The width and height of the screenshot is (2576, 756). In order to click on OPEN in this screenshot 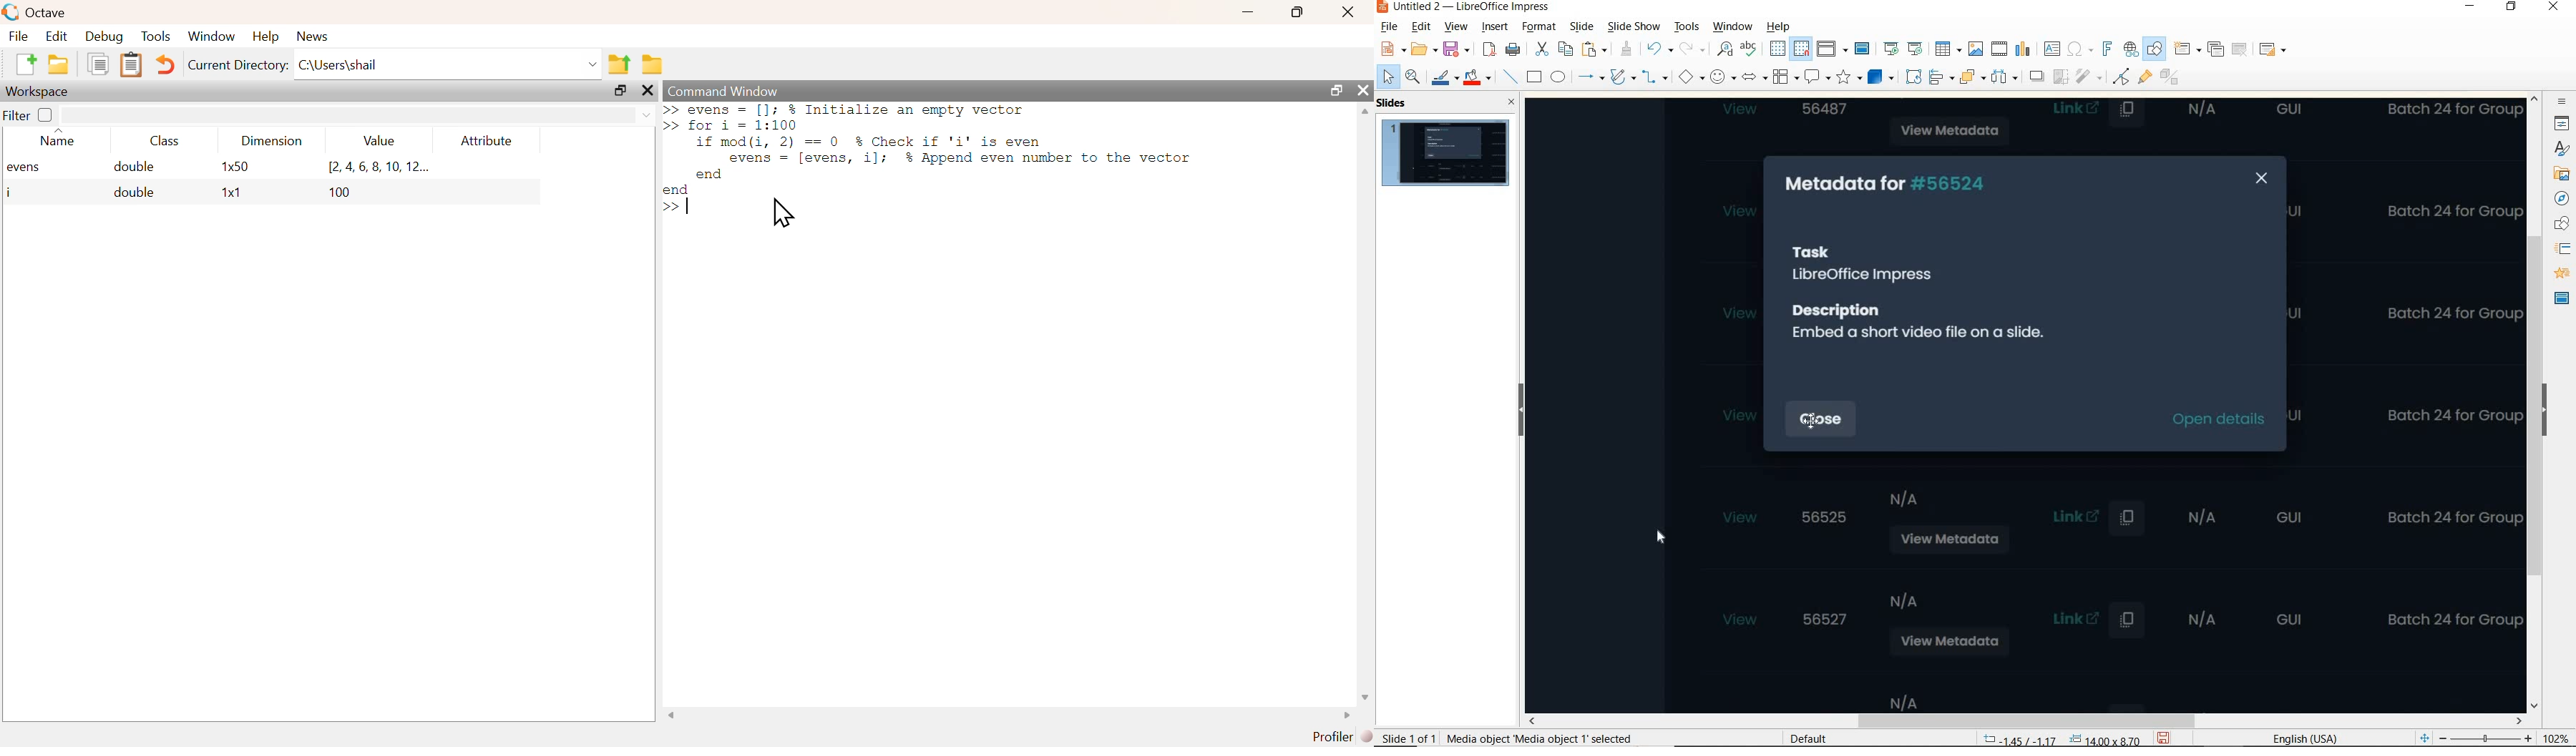, I will do `click(1424, 50)`.